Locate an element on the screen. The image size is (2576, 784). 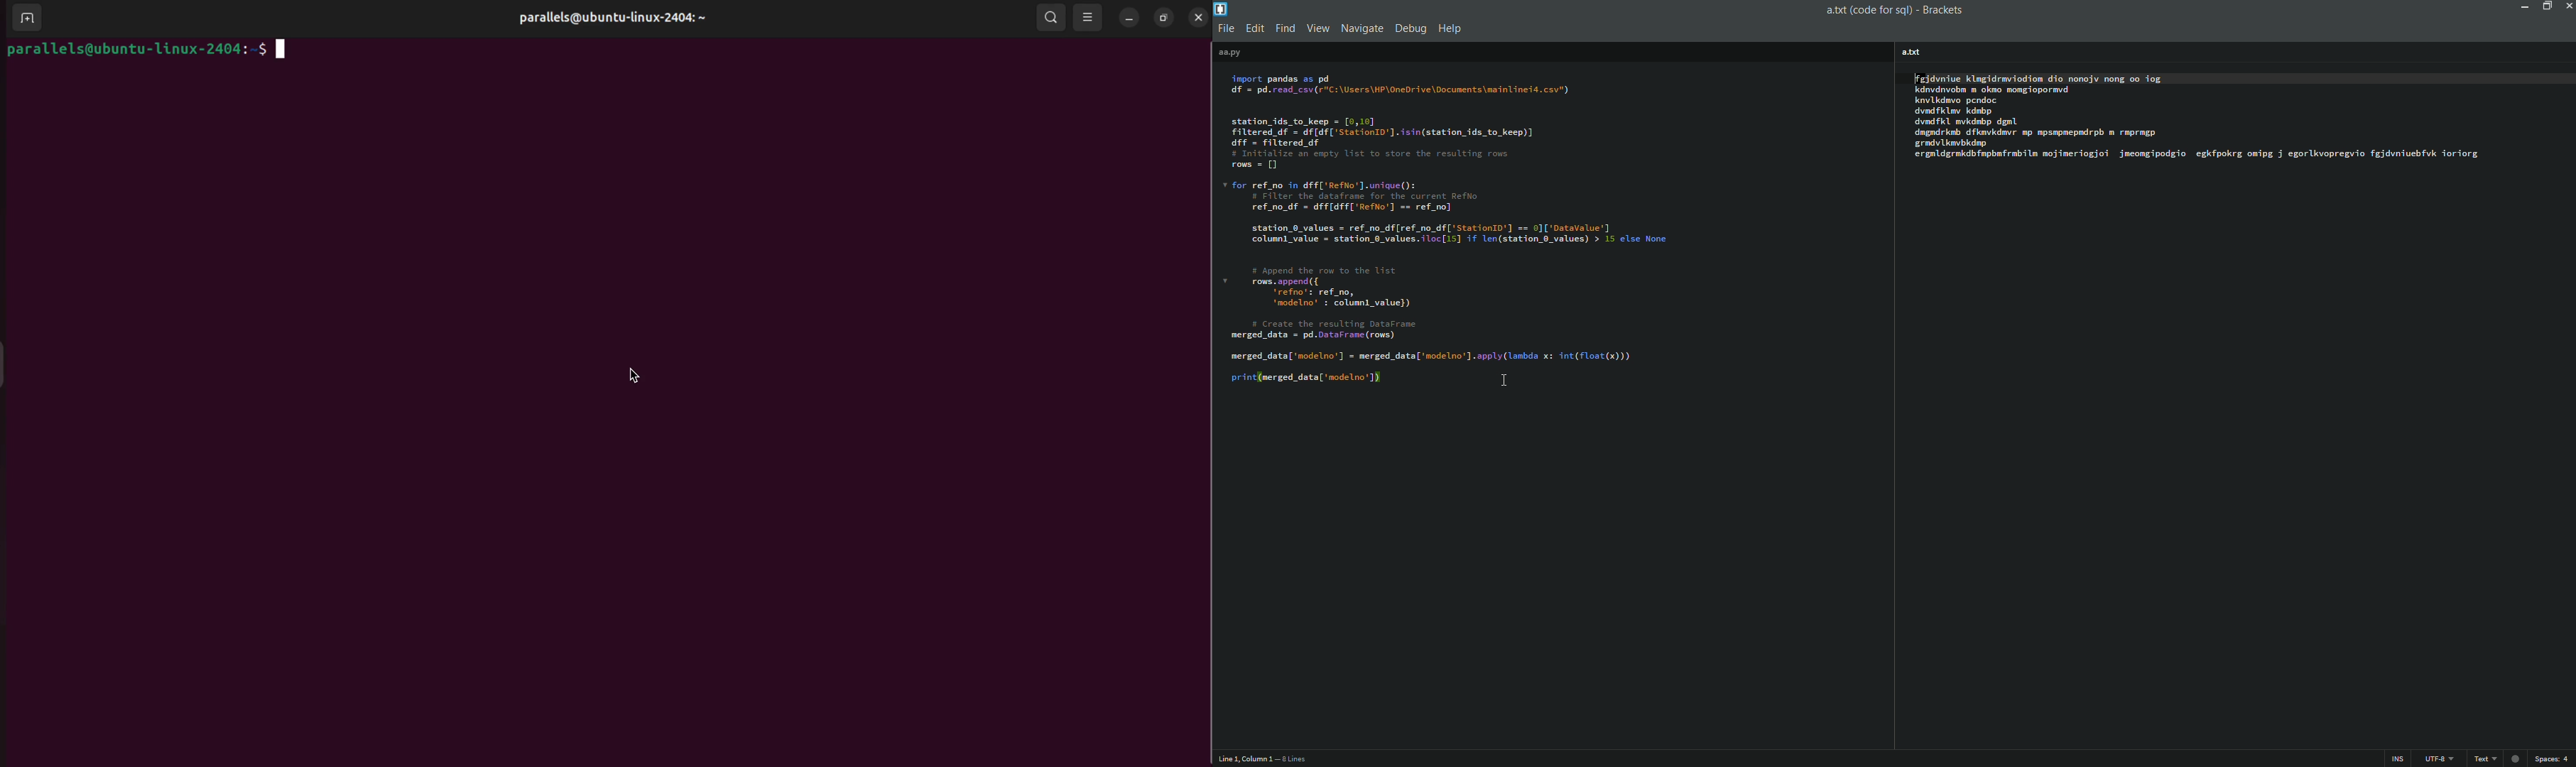
close app is located at coordinates (2567, 9).